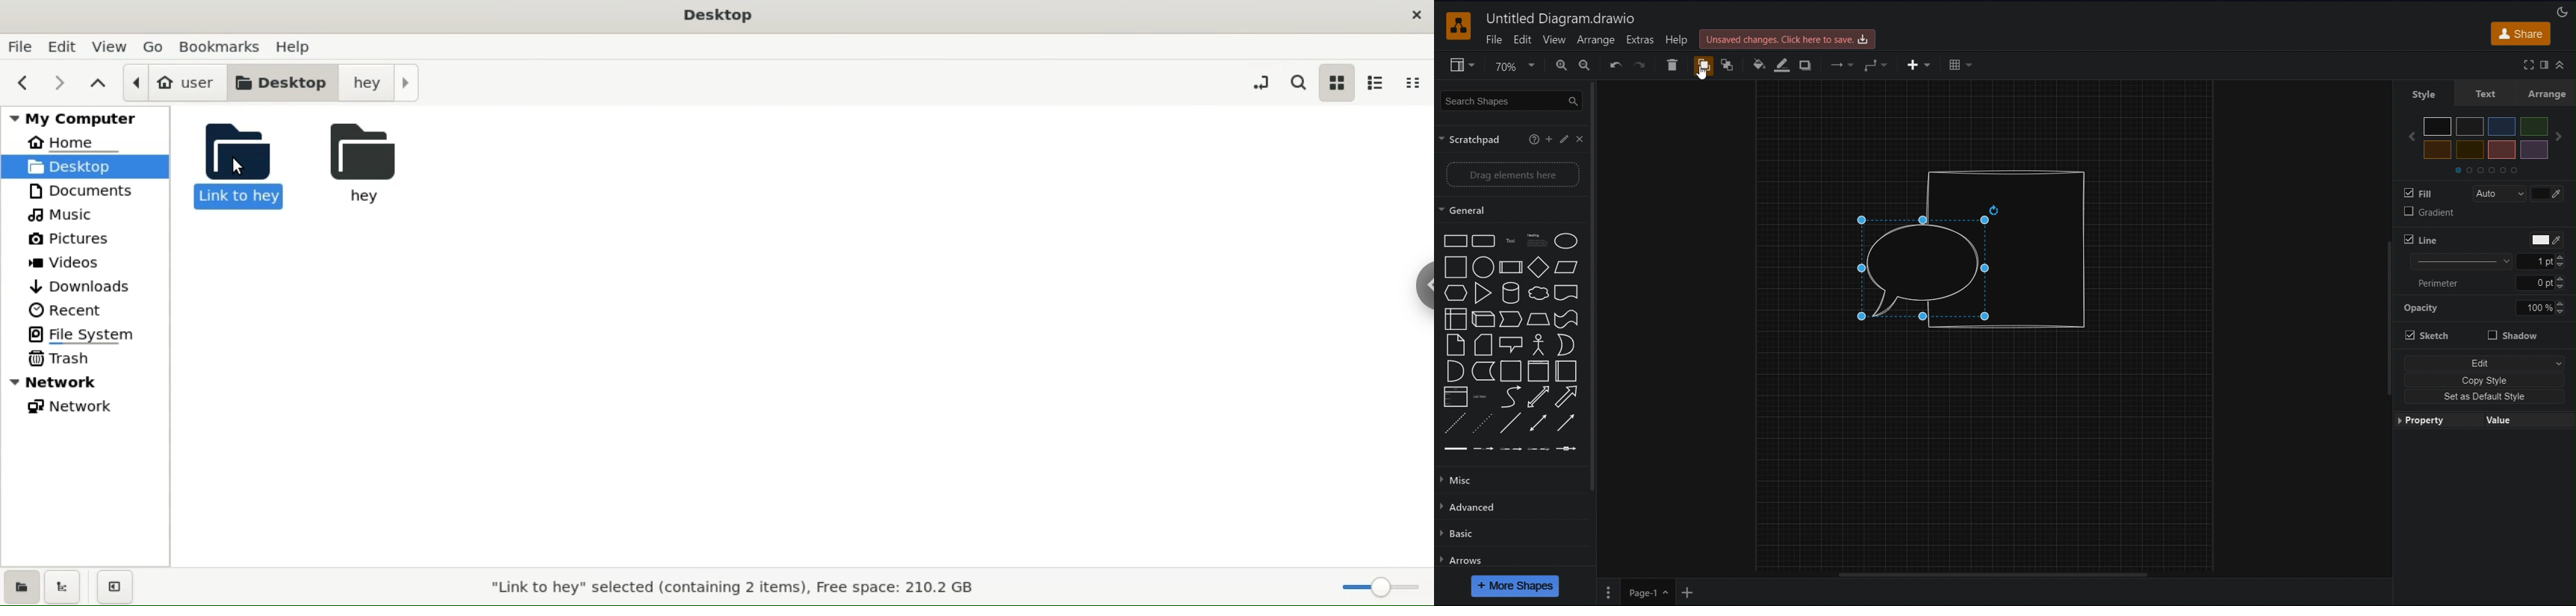 The width and height of the screenshot is (2576, 616). I want to click on Drag elements here, so click(1510, 175).